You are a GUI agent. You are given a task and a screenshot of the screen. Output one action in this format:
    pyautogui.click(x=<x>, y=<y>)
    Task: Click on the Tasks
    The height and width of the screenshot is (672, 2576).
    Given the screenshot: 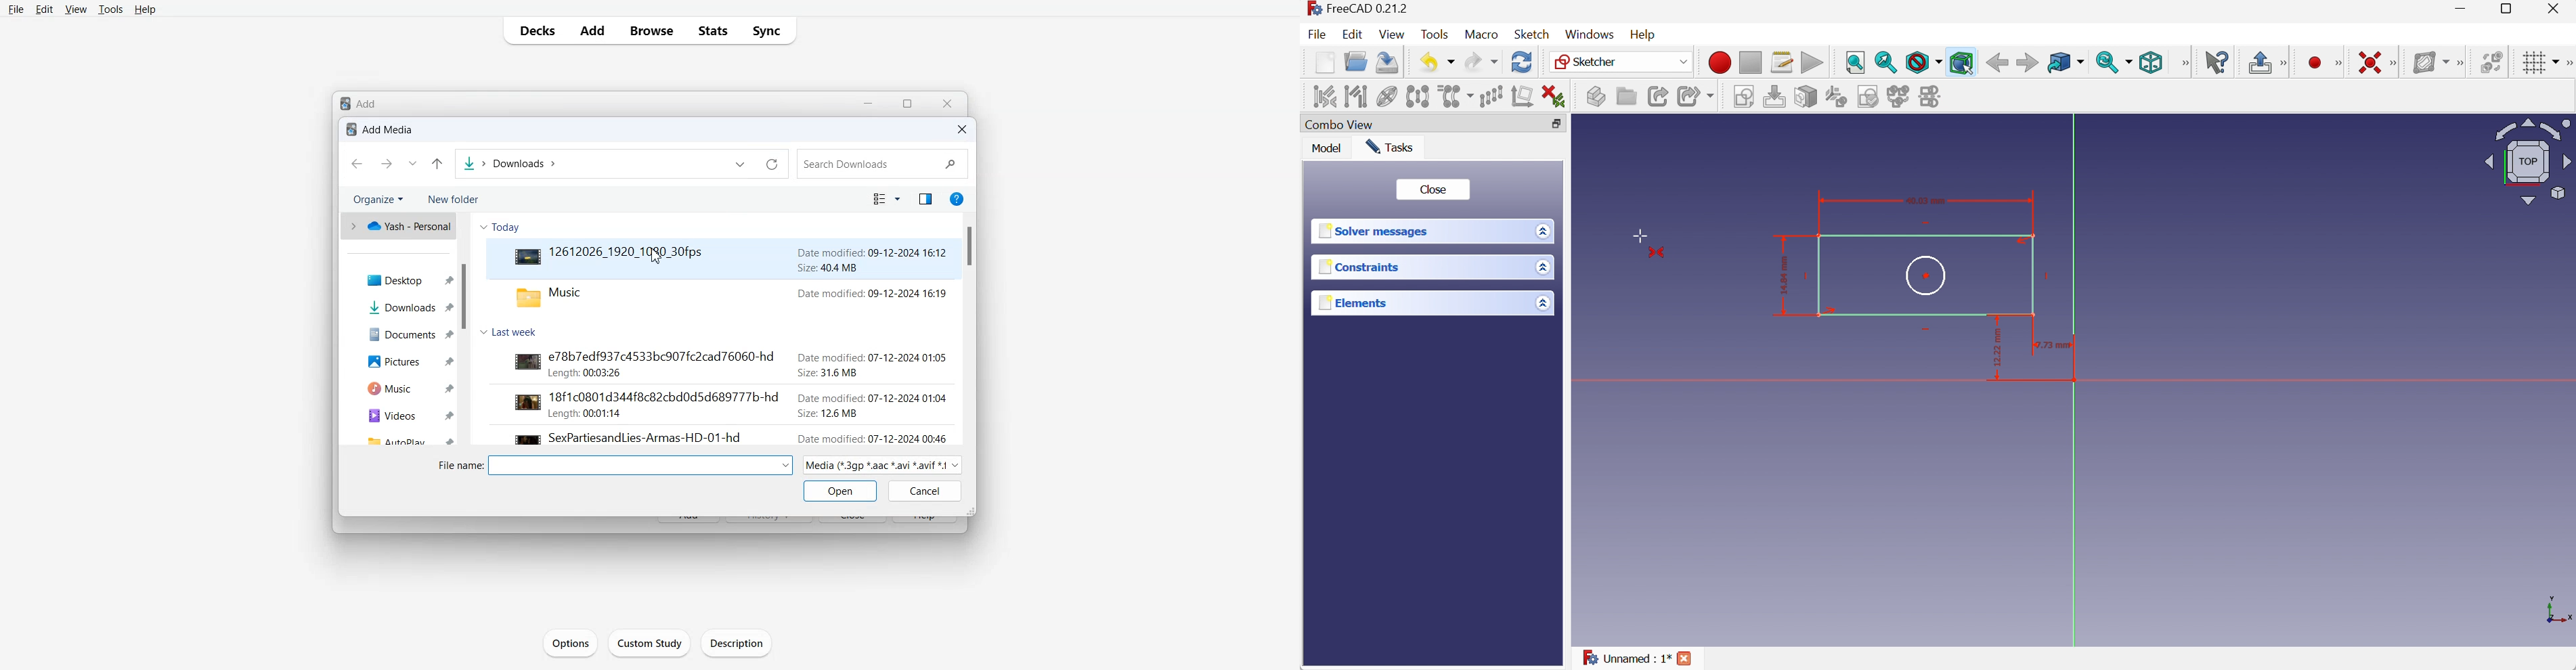 What is the action you would take?
    pyautogui.click(x=1390, y=147)
    